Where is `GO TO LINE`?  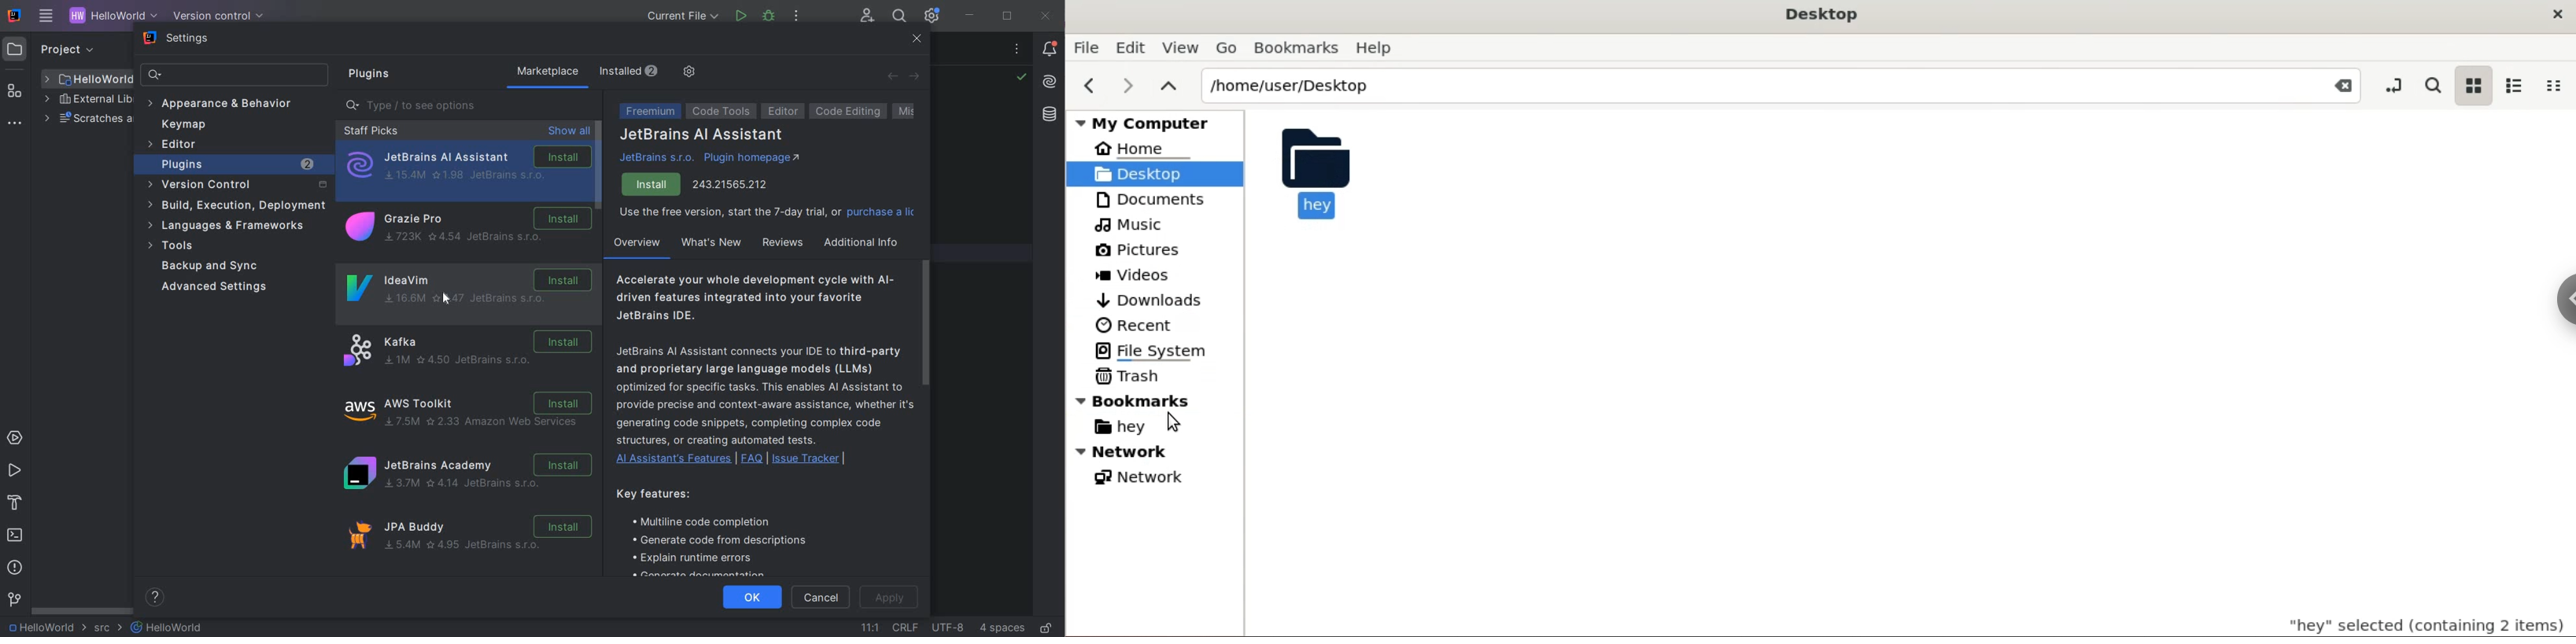
GO TO LINE is located at coordinates (870, 625).